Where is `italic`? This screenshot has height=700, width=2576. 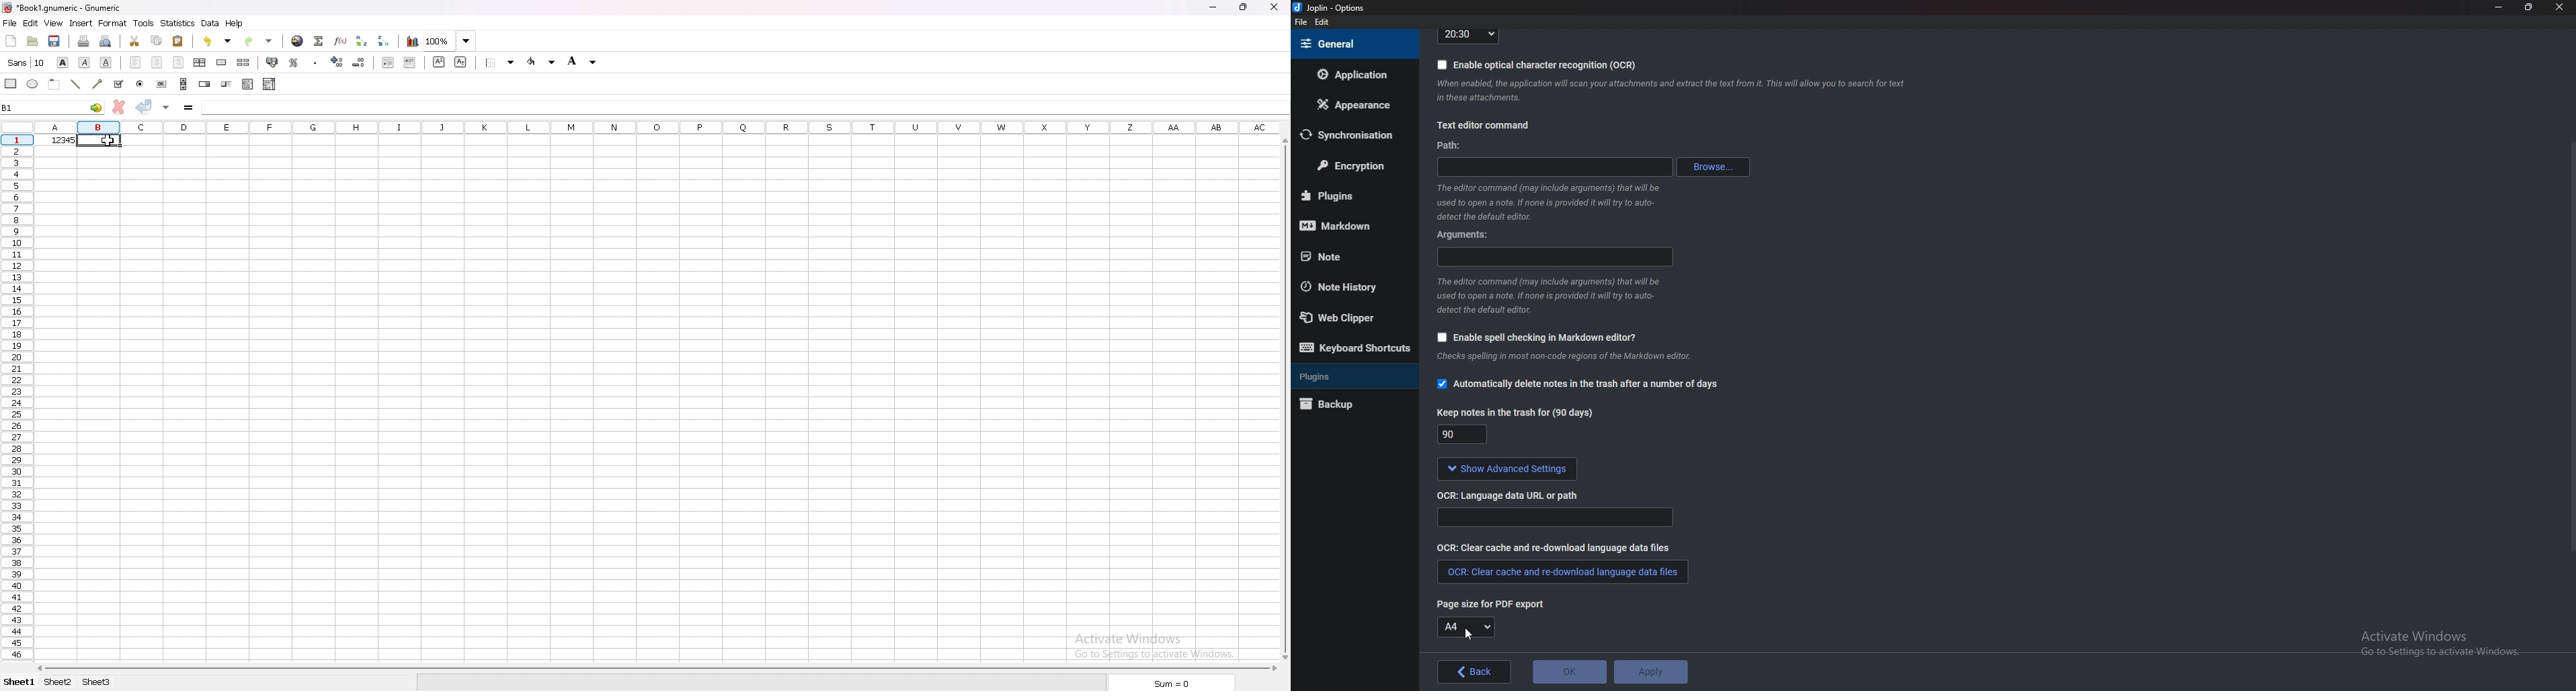 italic is located at coordinates (84, 62).